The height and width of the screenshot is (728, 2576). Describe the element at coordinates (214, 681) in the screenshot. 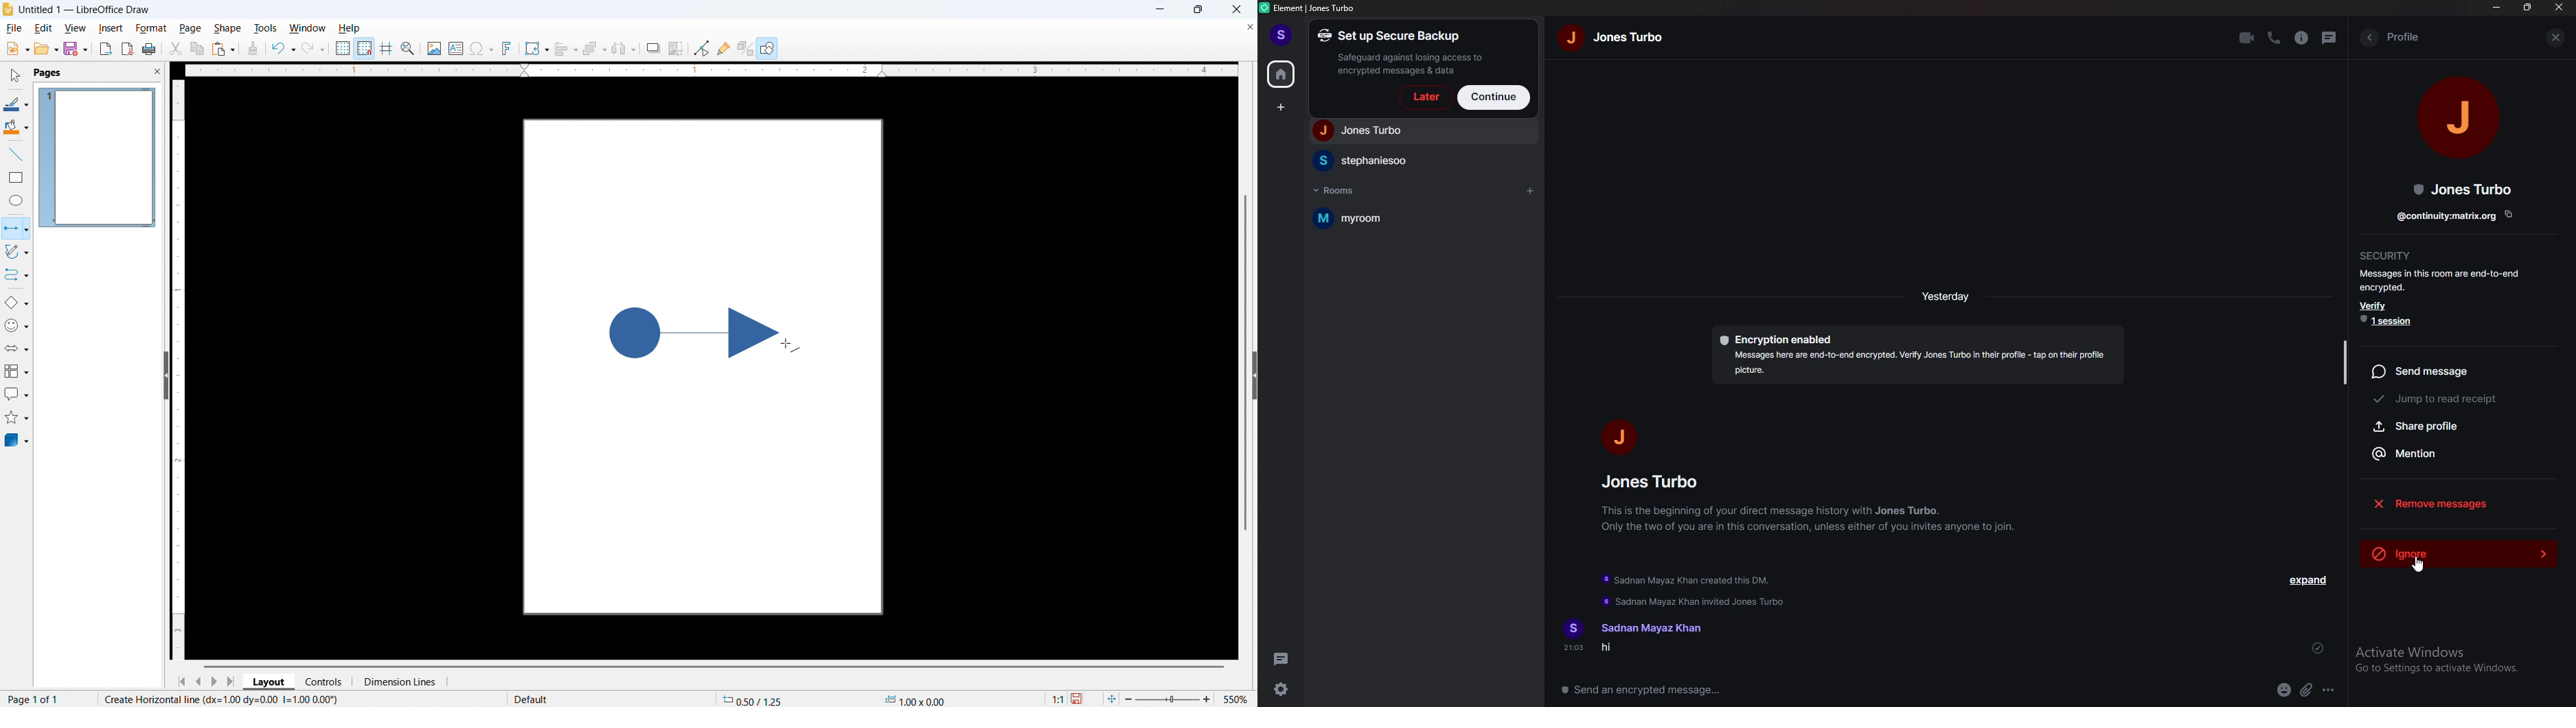

I see `Next page ` at that location.